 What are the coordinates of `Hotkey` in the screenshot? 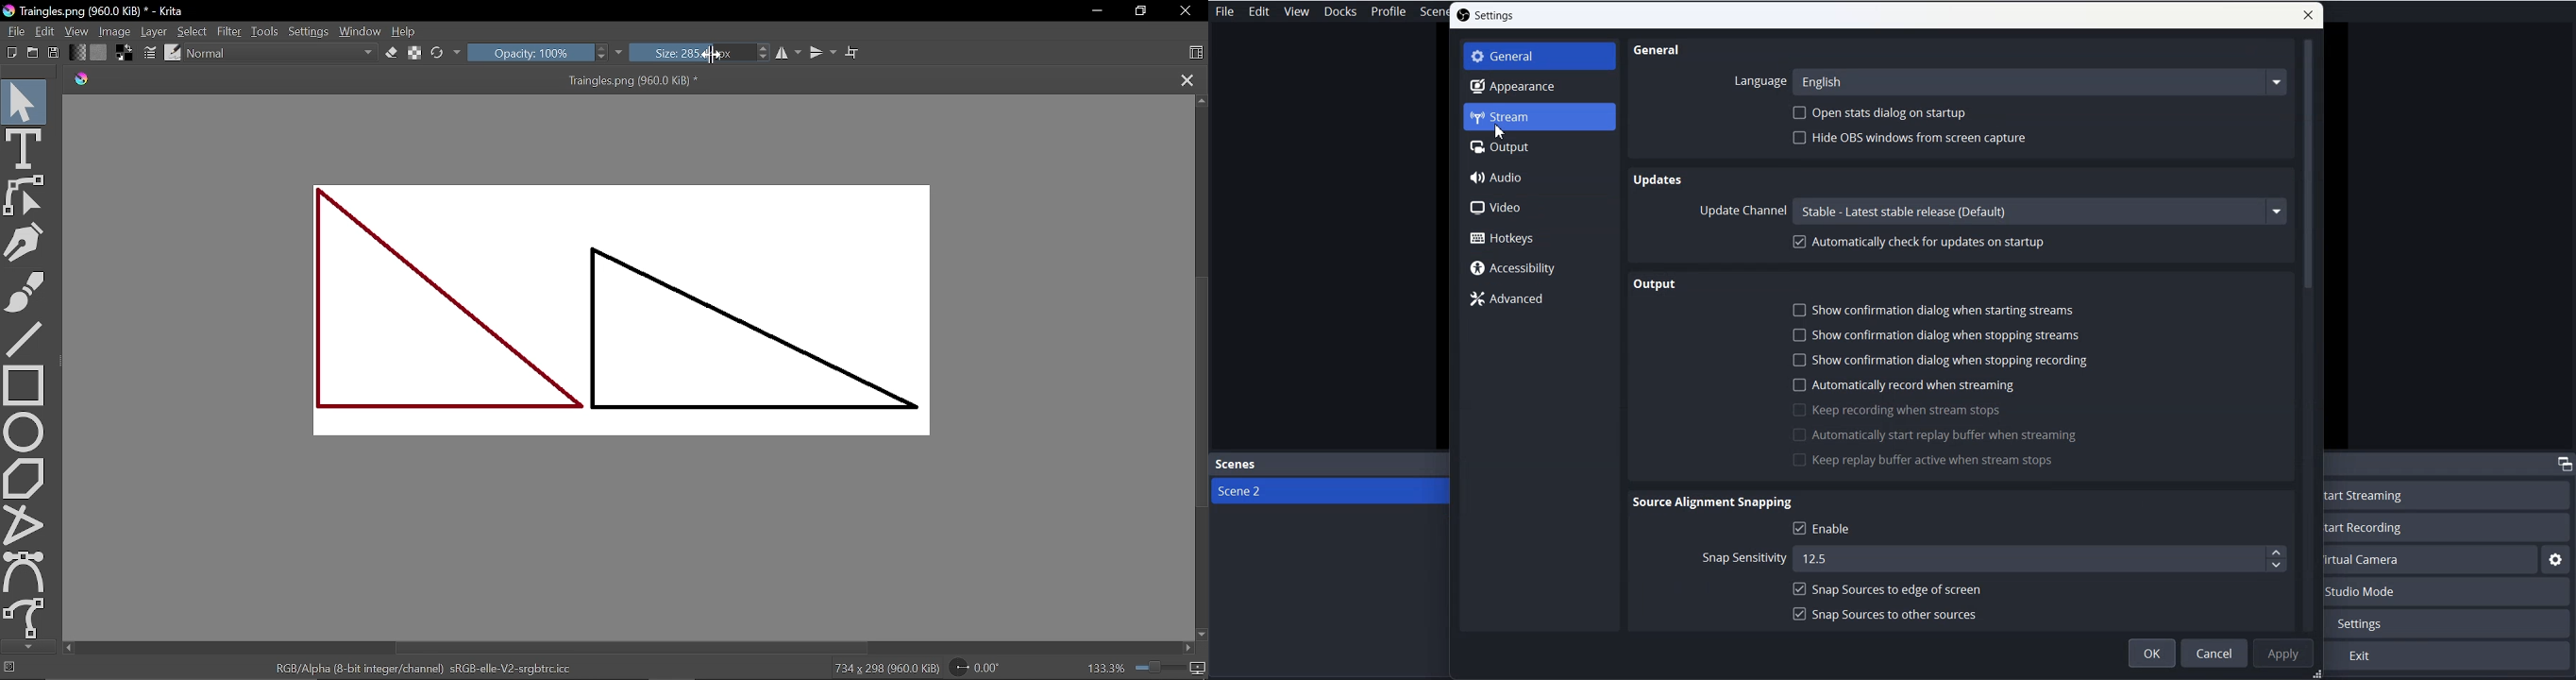 It's located at (1539, 237).